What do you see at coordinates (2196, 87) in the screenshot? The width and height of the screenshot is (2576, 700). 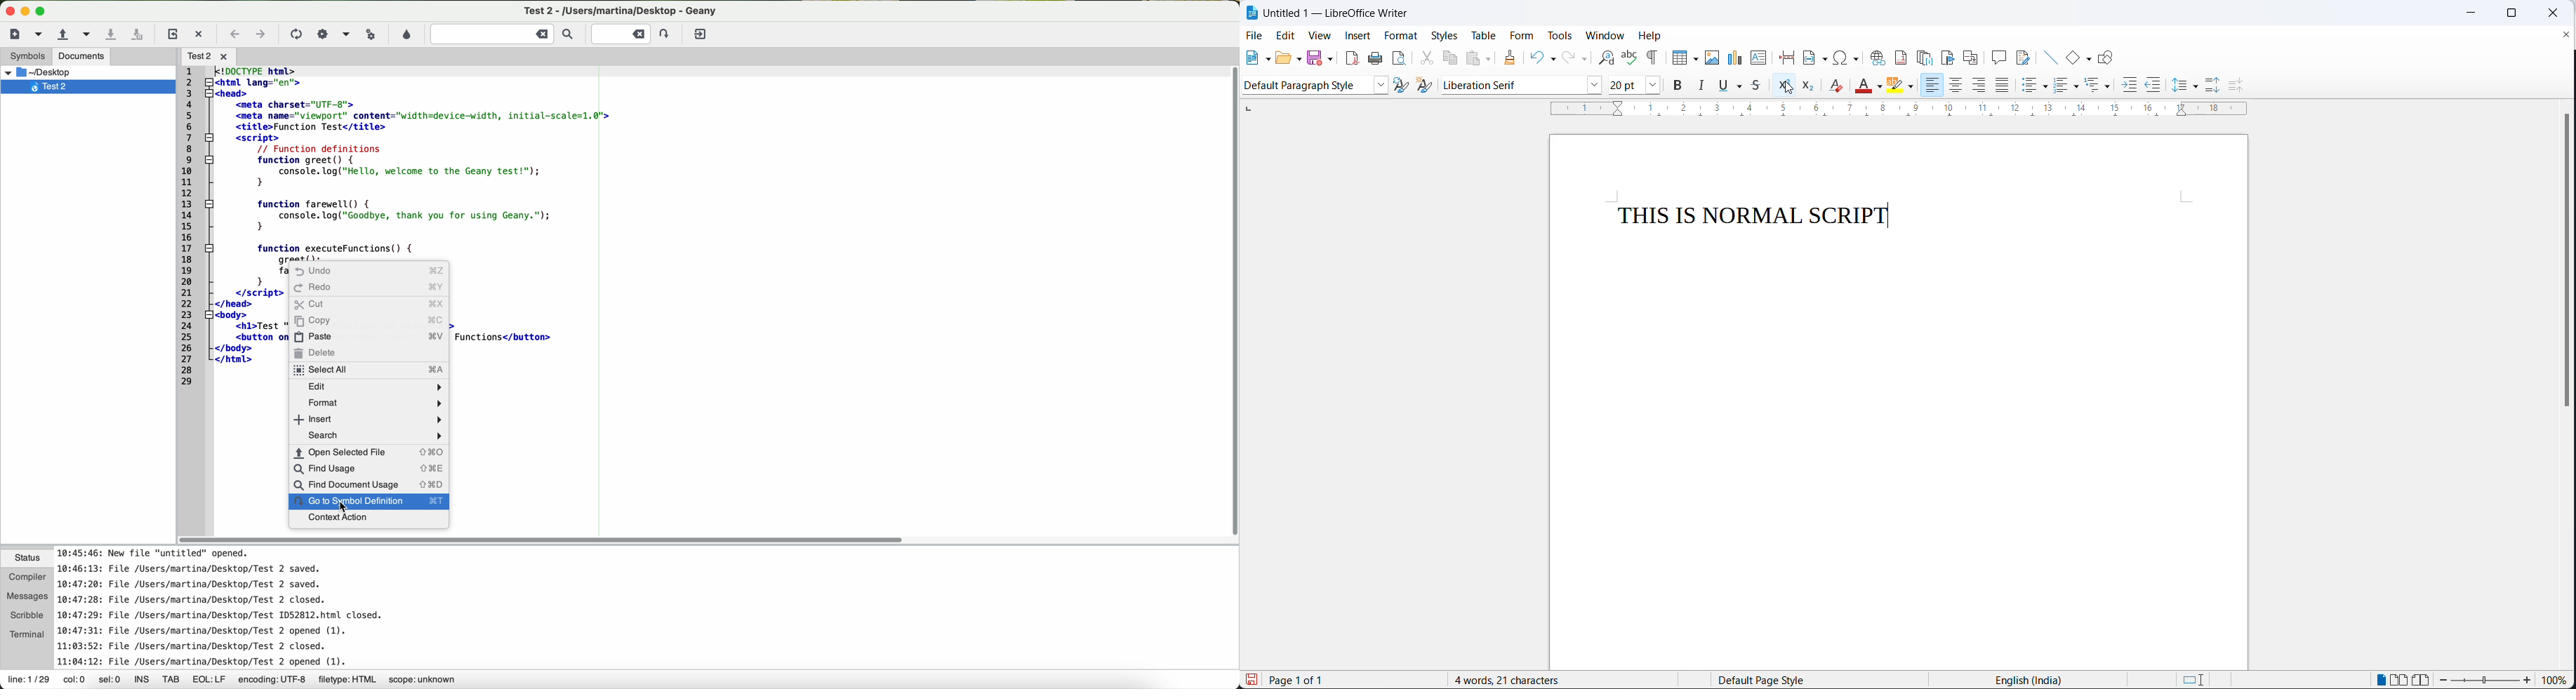 I see `line spacing options` at bounding box center [2196, 87].